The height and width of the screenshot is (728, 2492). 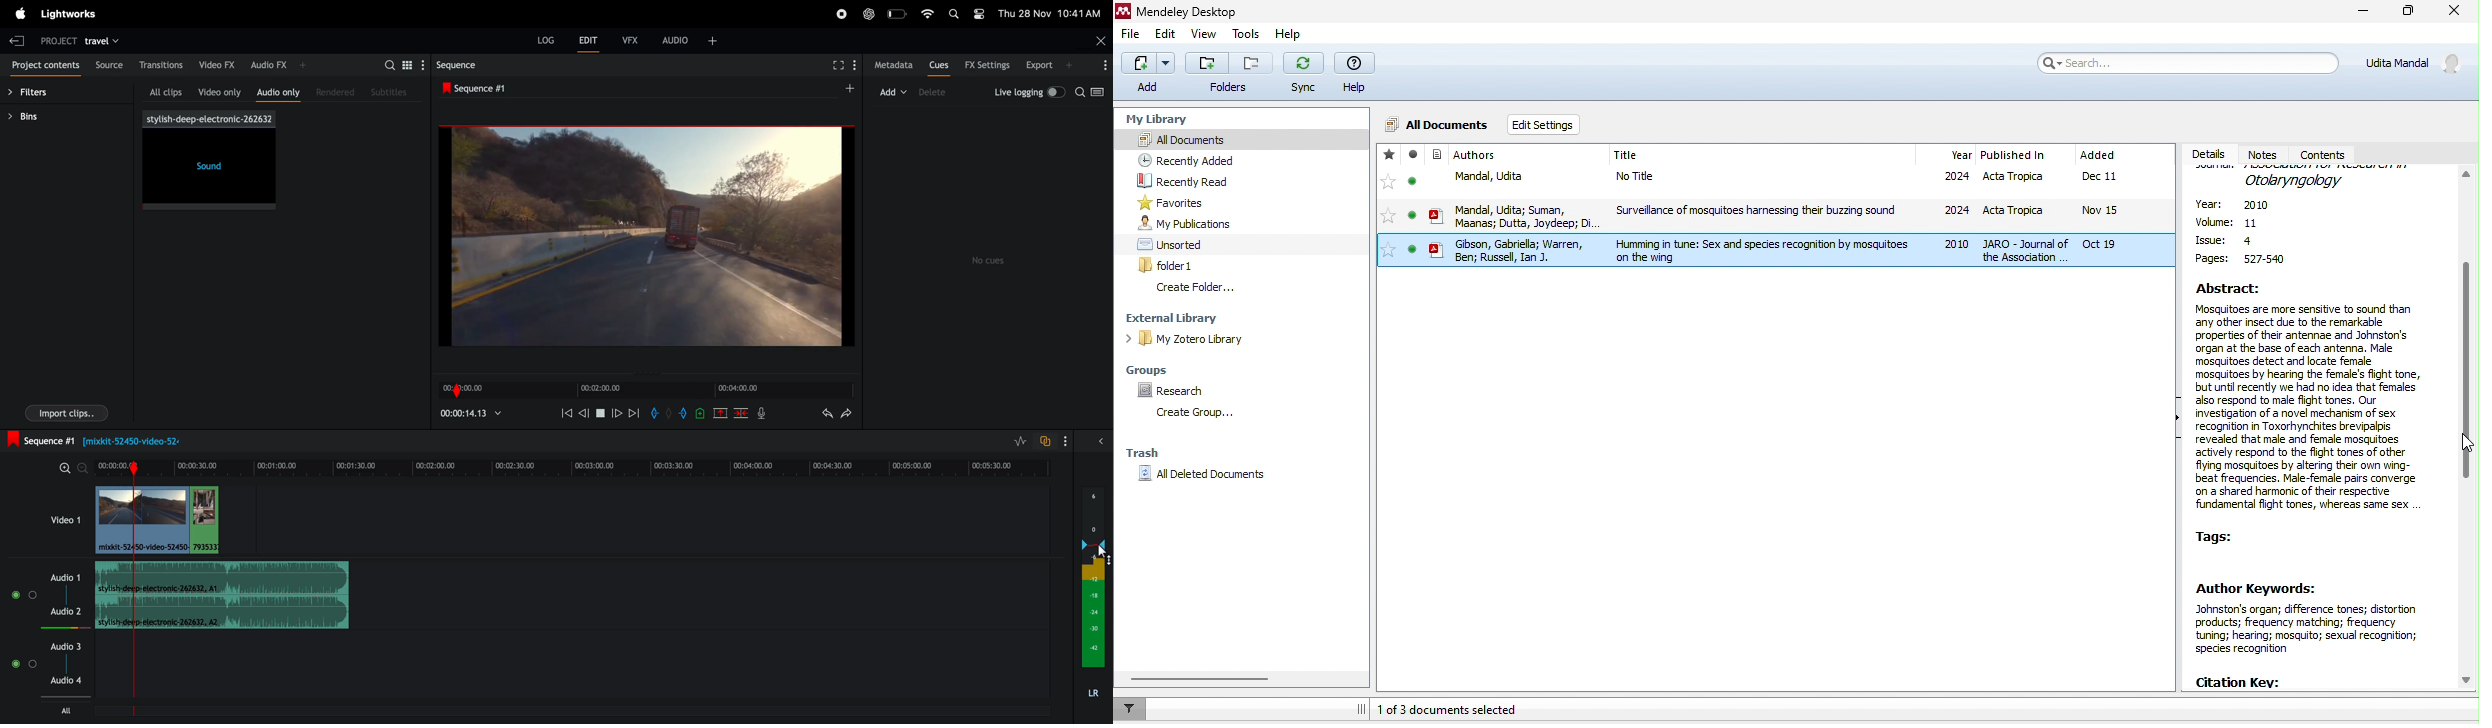 What do you see at coordinates (1169, 265) in the screenshot?
I see `folder 1` at bounding box center [1169, 265].